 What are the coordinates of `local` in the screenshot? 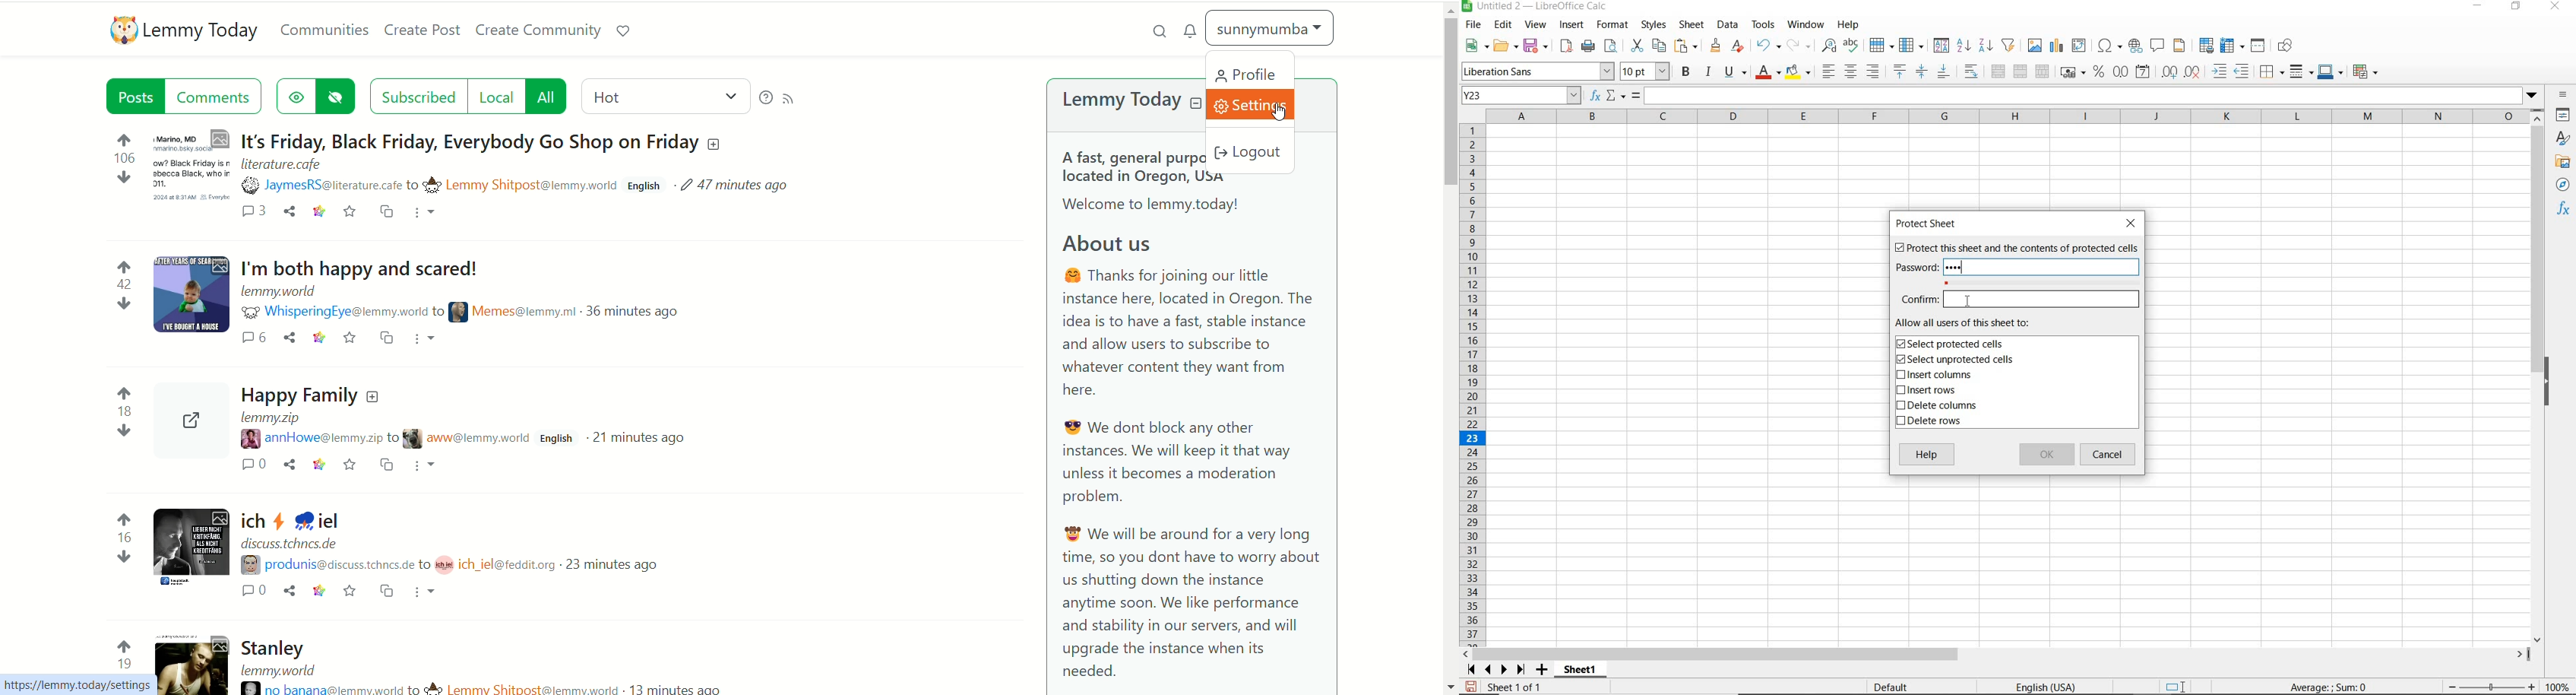 It's located at (495, 97).